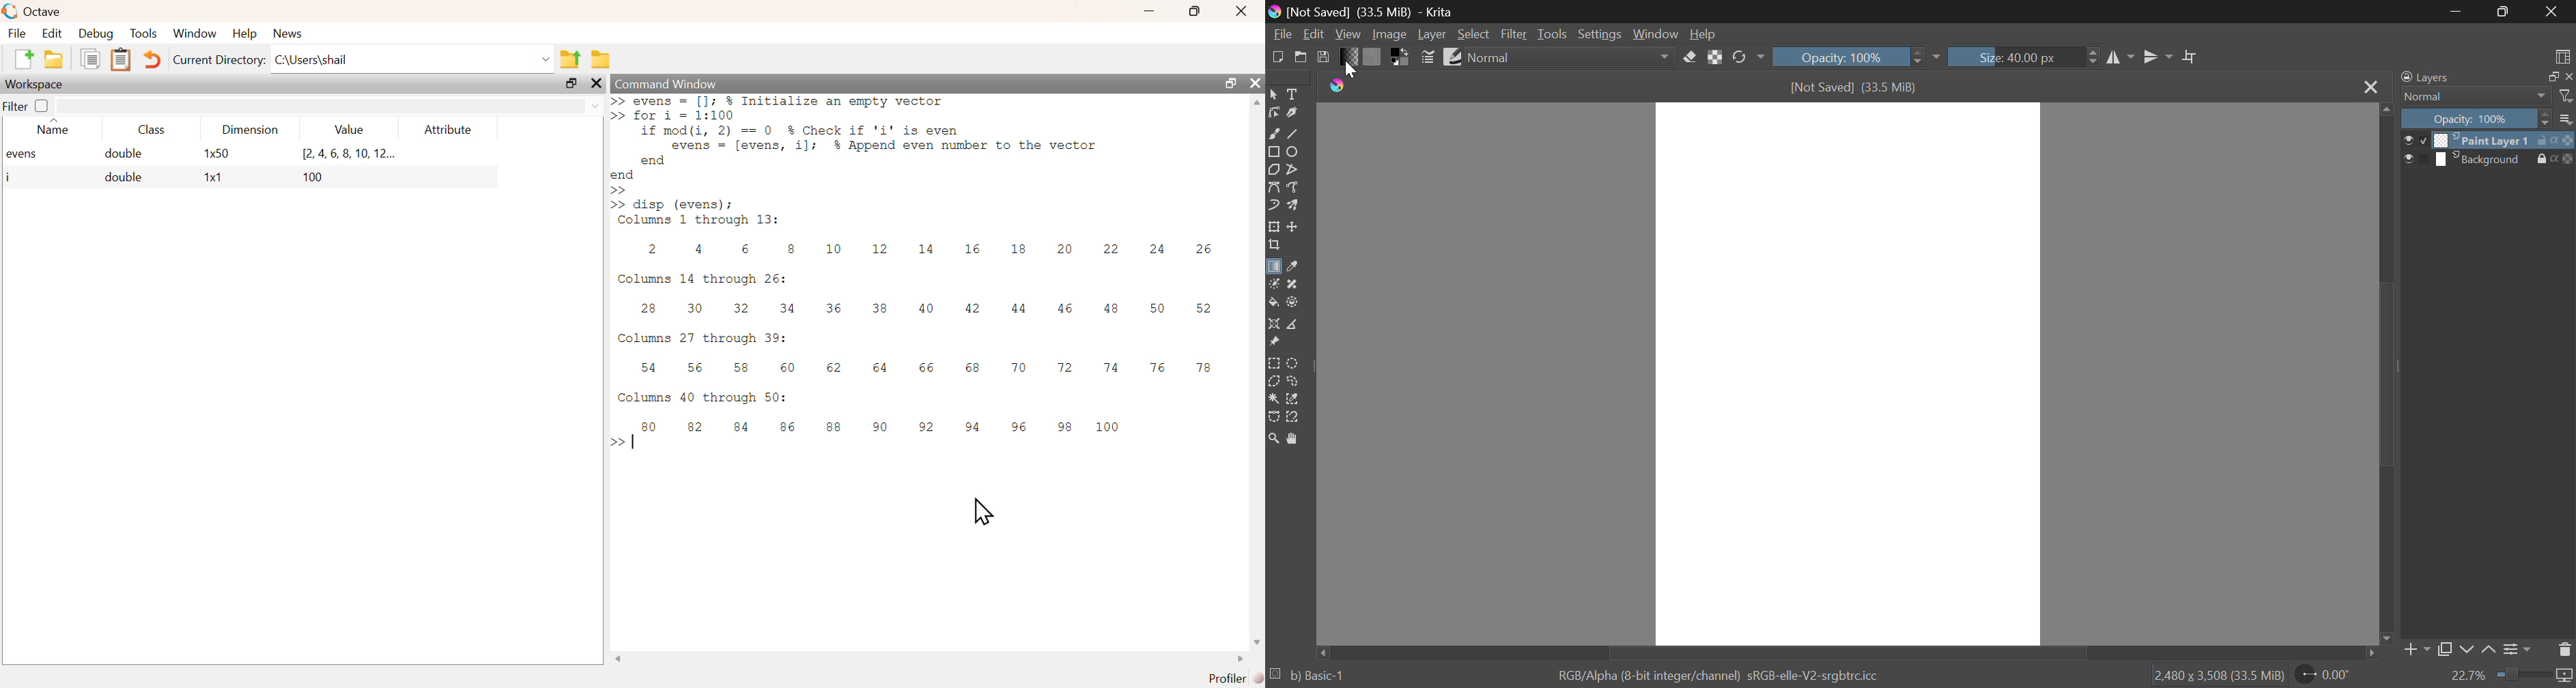 The height and width of the screenshot is (700, 2576). I want to click on Close, so click(2556, 12).